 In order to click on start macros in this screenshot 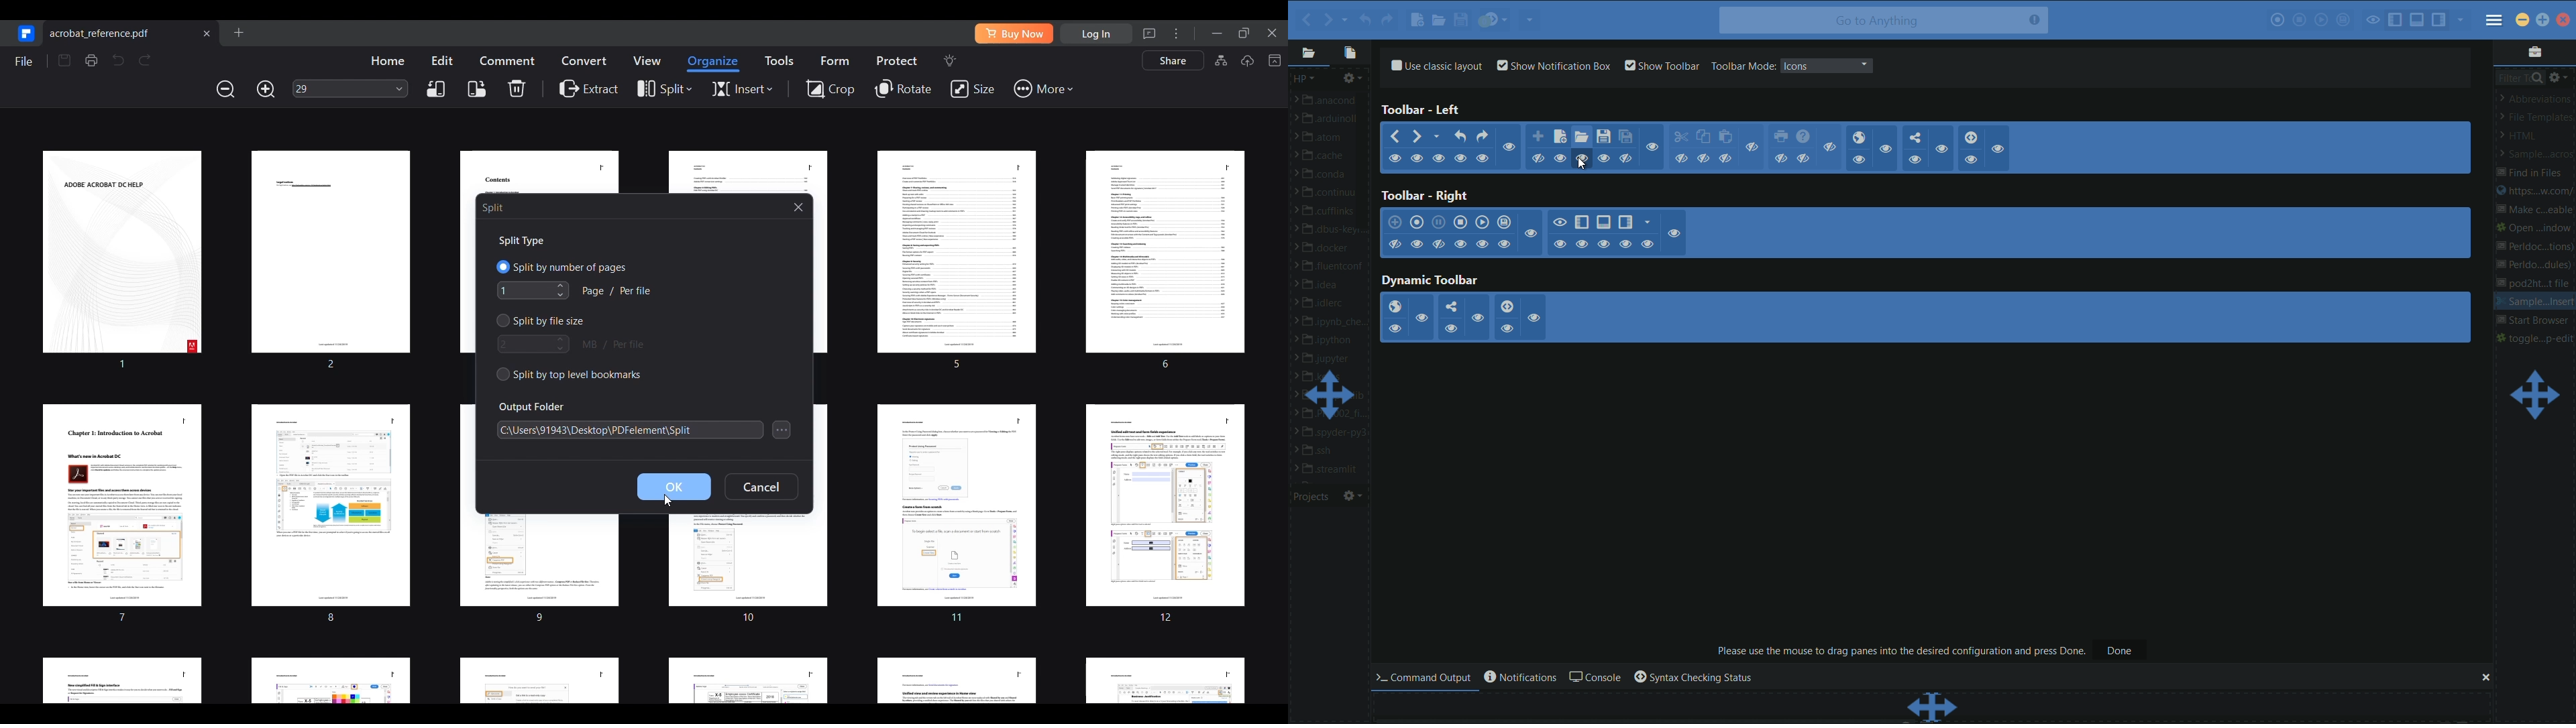, I will do `click(2277, 21)`.